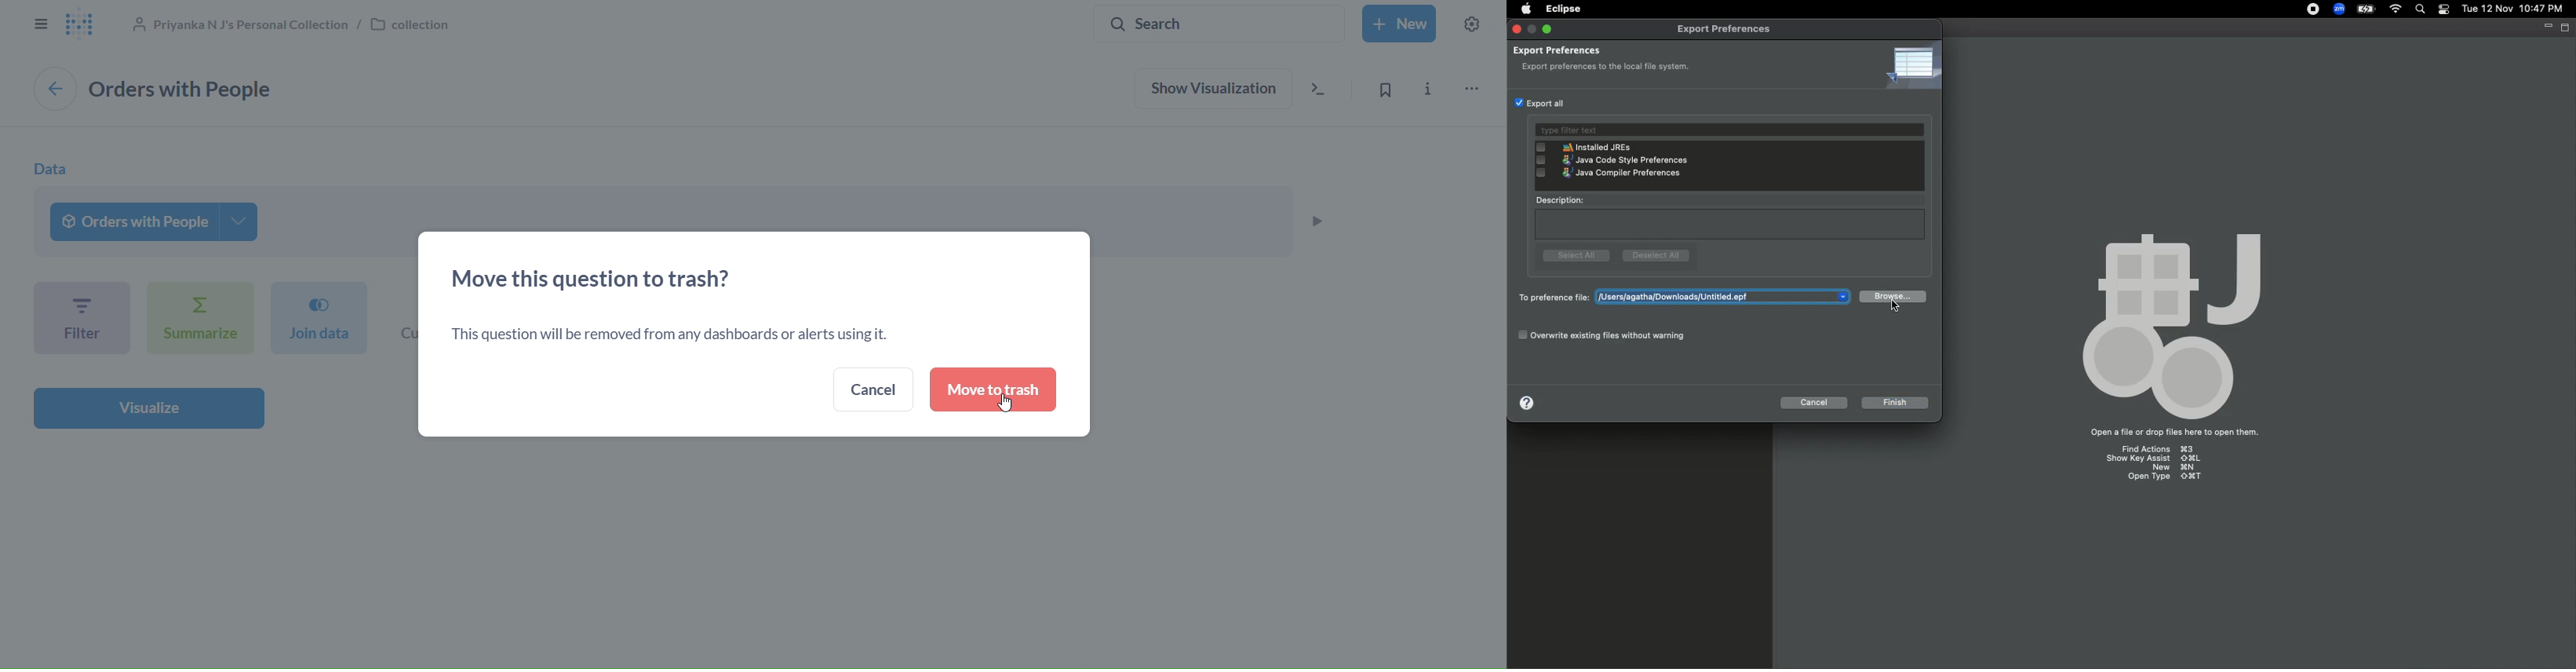 Image resolution: width=2576 pixels, height=672 pixels. Describe the element at coordinates (1432, 86) in the screenshot. I see `info` at that location.